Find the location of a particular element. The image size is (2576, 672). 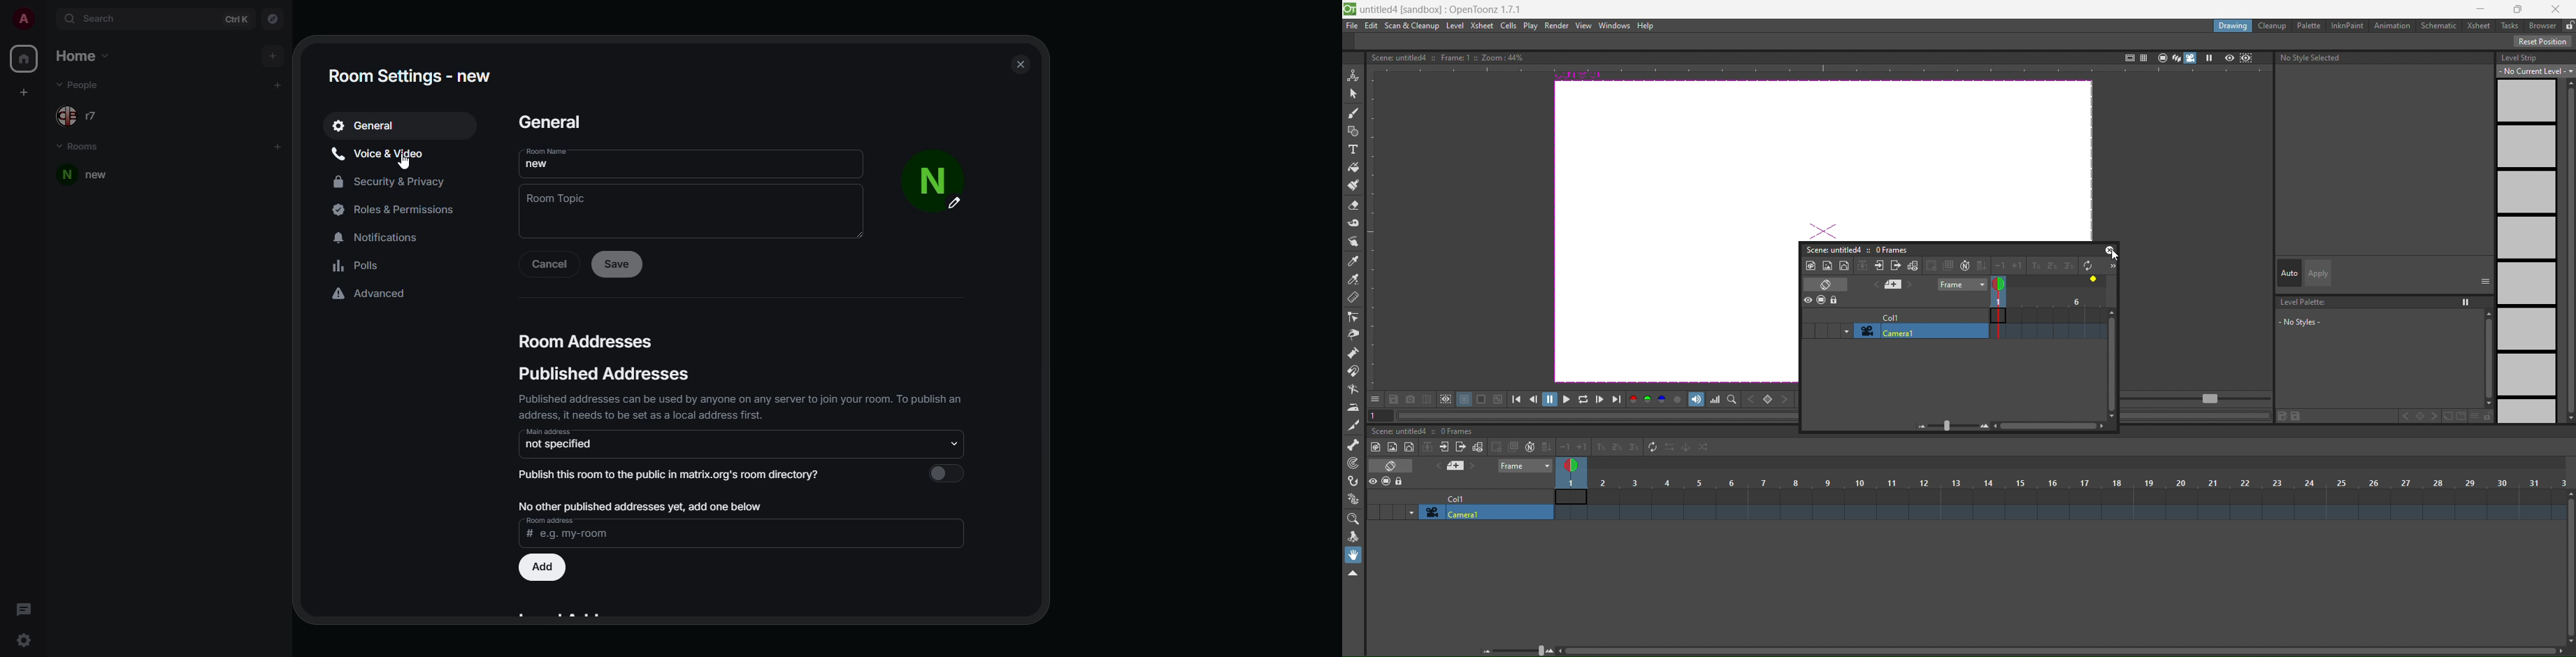

main addresses not specified is located at coordinates (560, 440).